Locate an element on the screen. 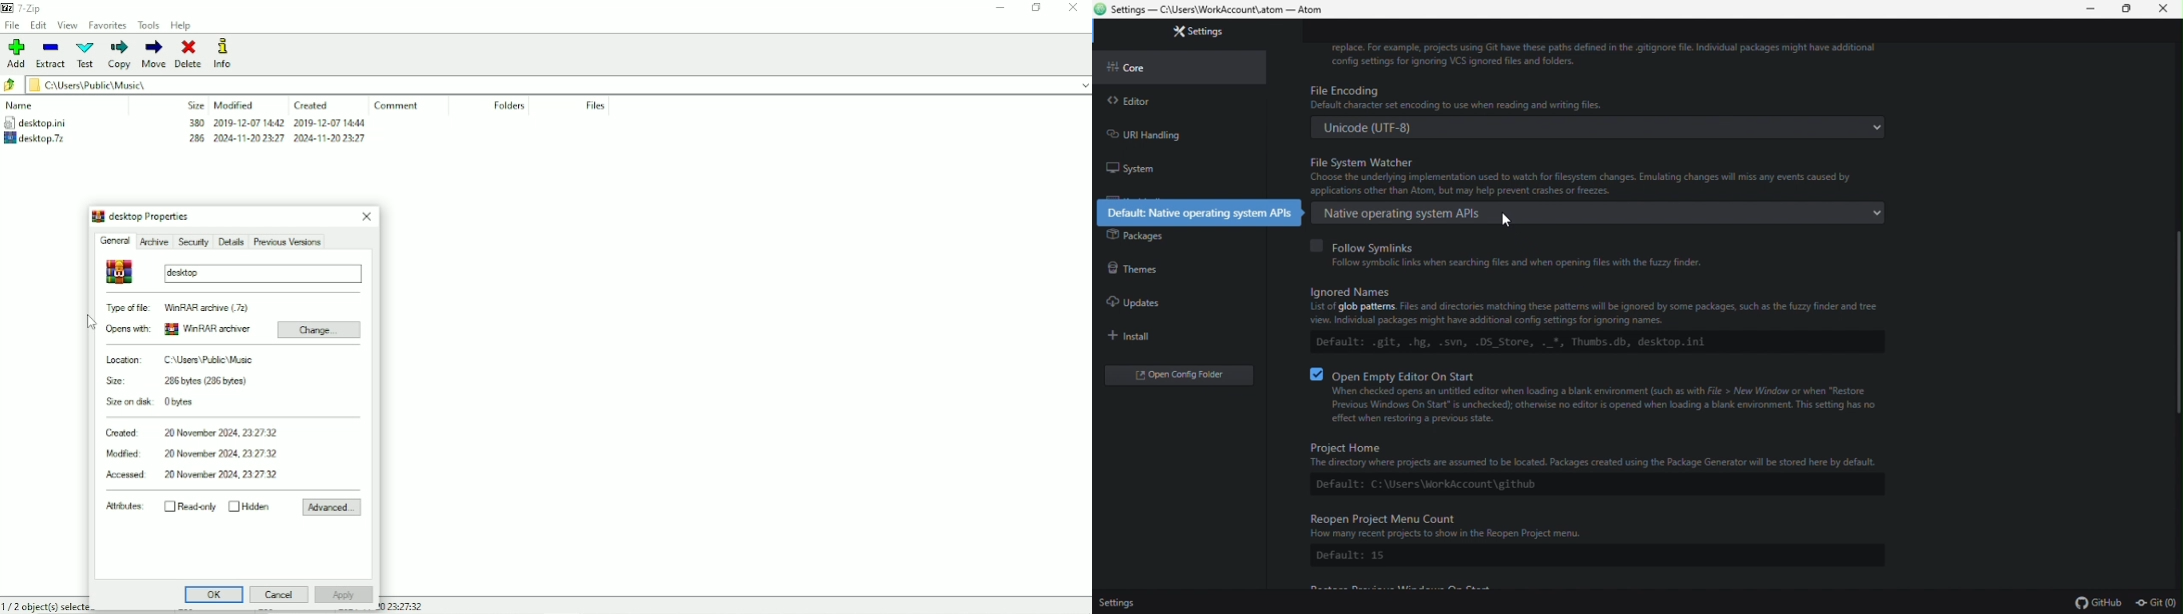  default native operating system APIs is located at coordinates (1200, 210).